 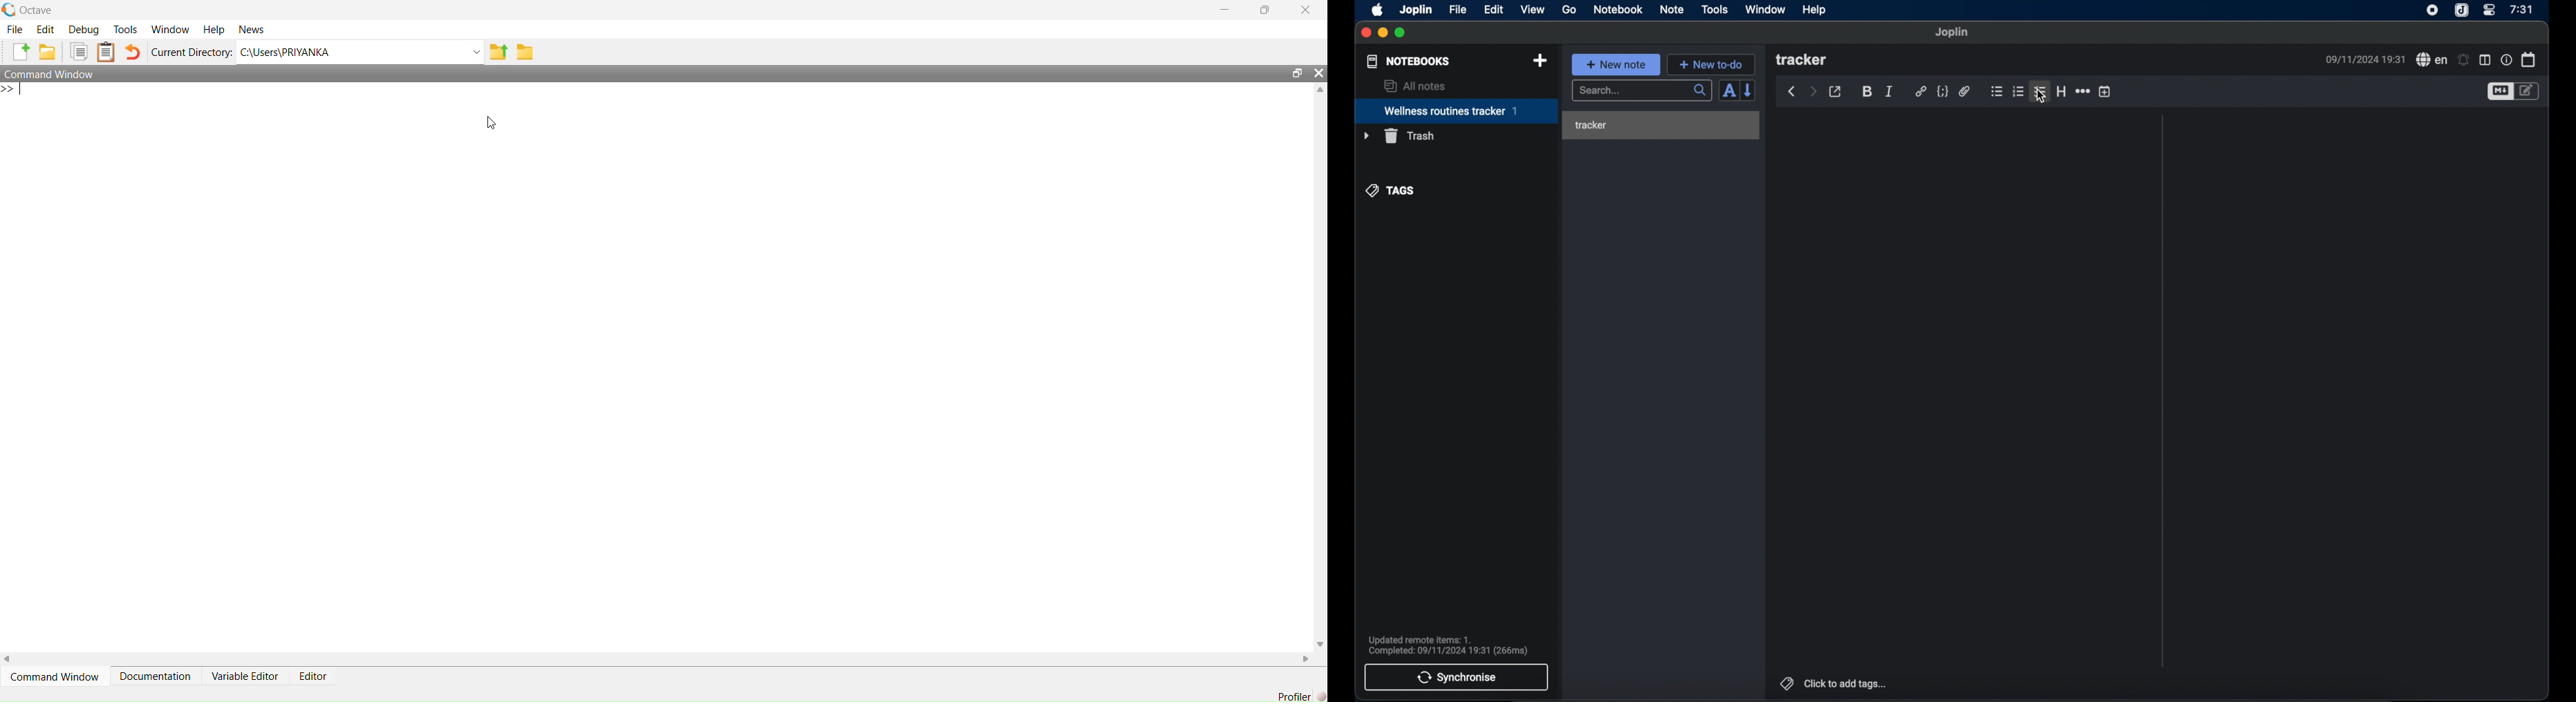 What do you see at coordinates (1791, 92) in the screenshot?
I see `back` at bounding box center [1791, 92].